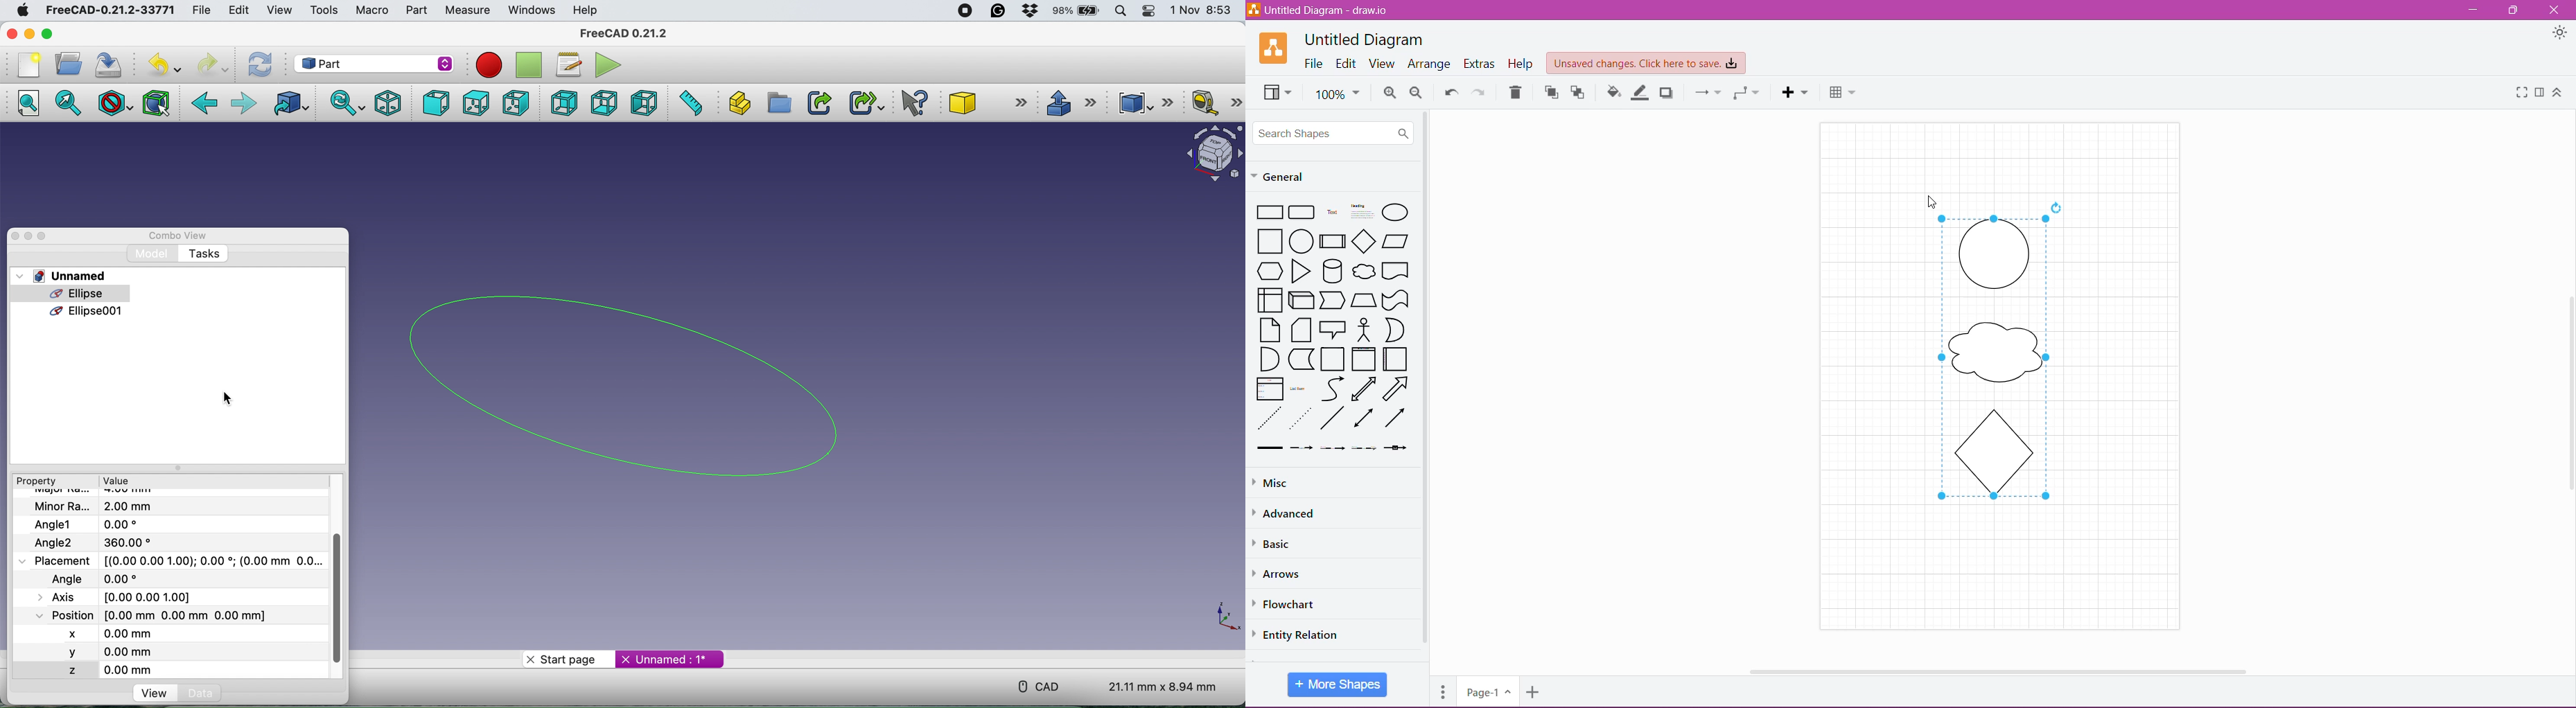 The image size is (2576, 728). I want to click on dimension, so click(1165, 687).